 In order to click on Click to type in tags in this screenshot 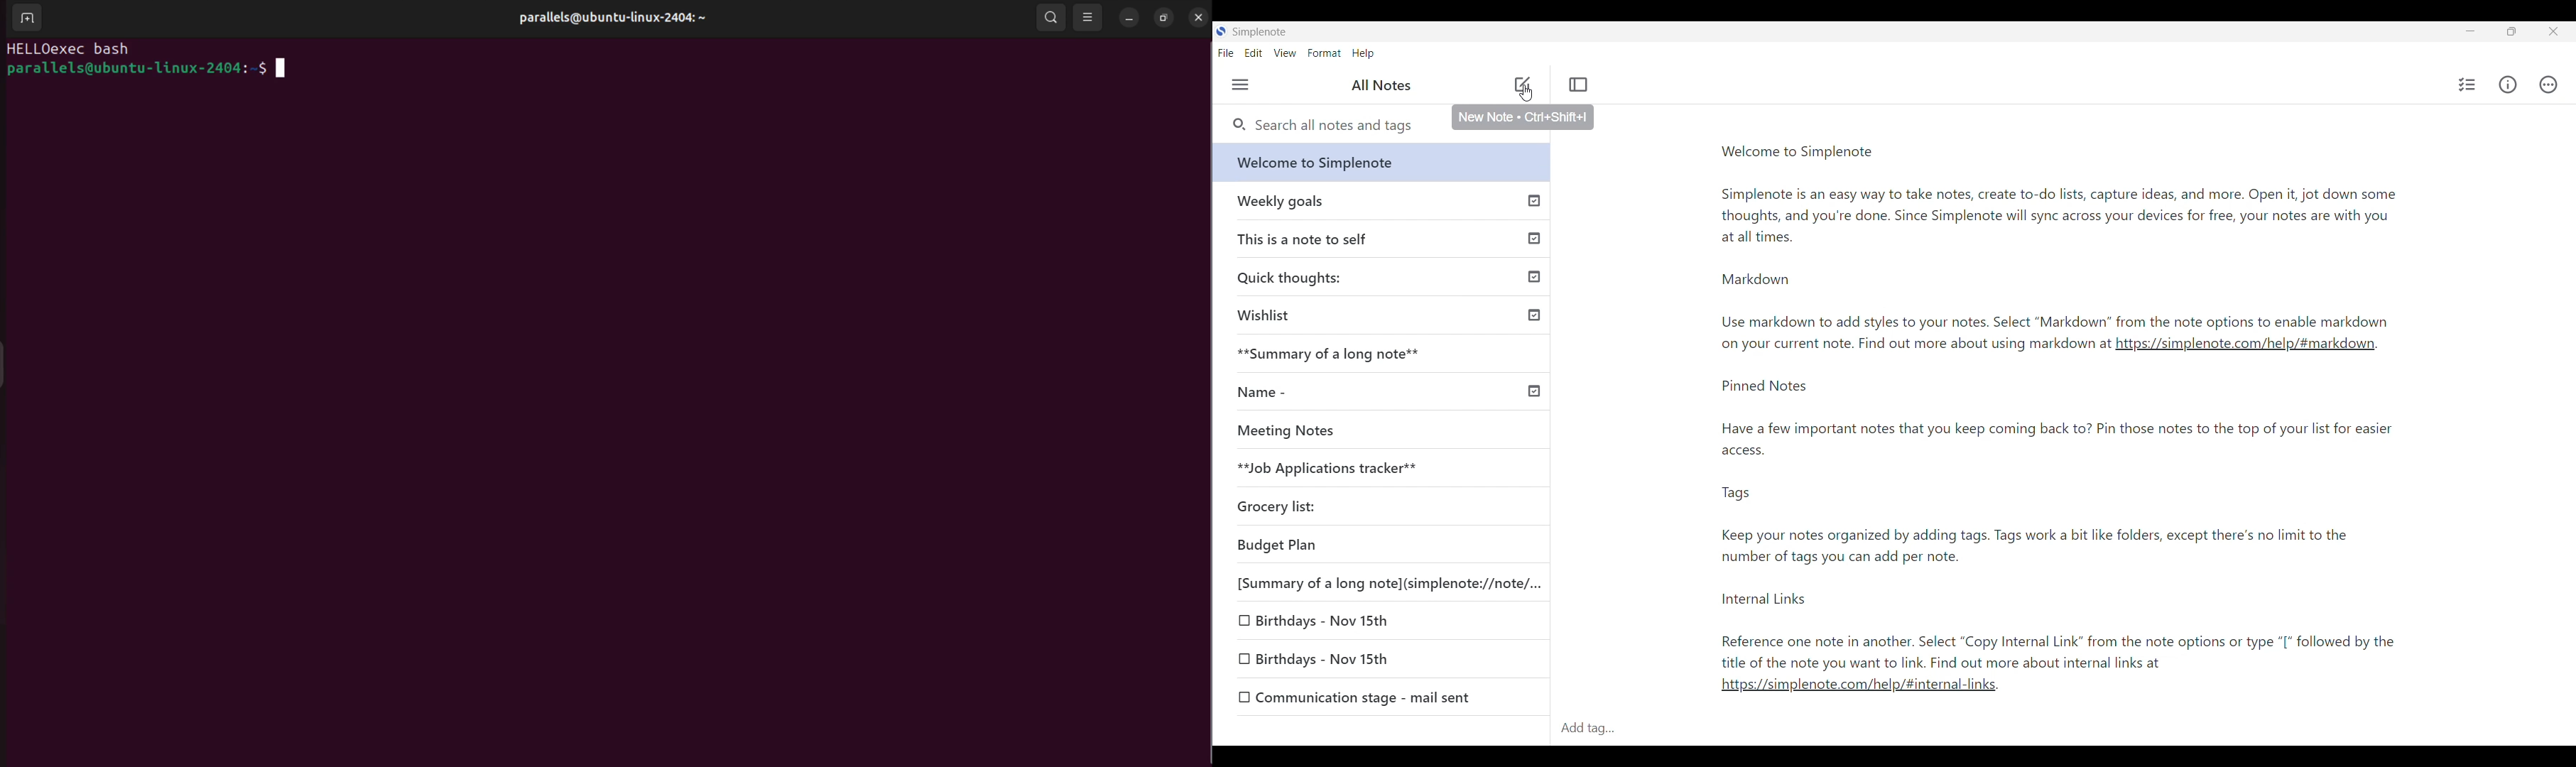, I will do `click(2065, 729)`.